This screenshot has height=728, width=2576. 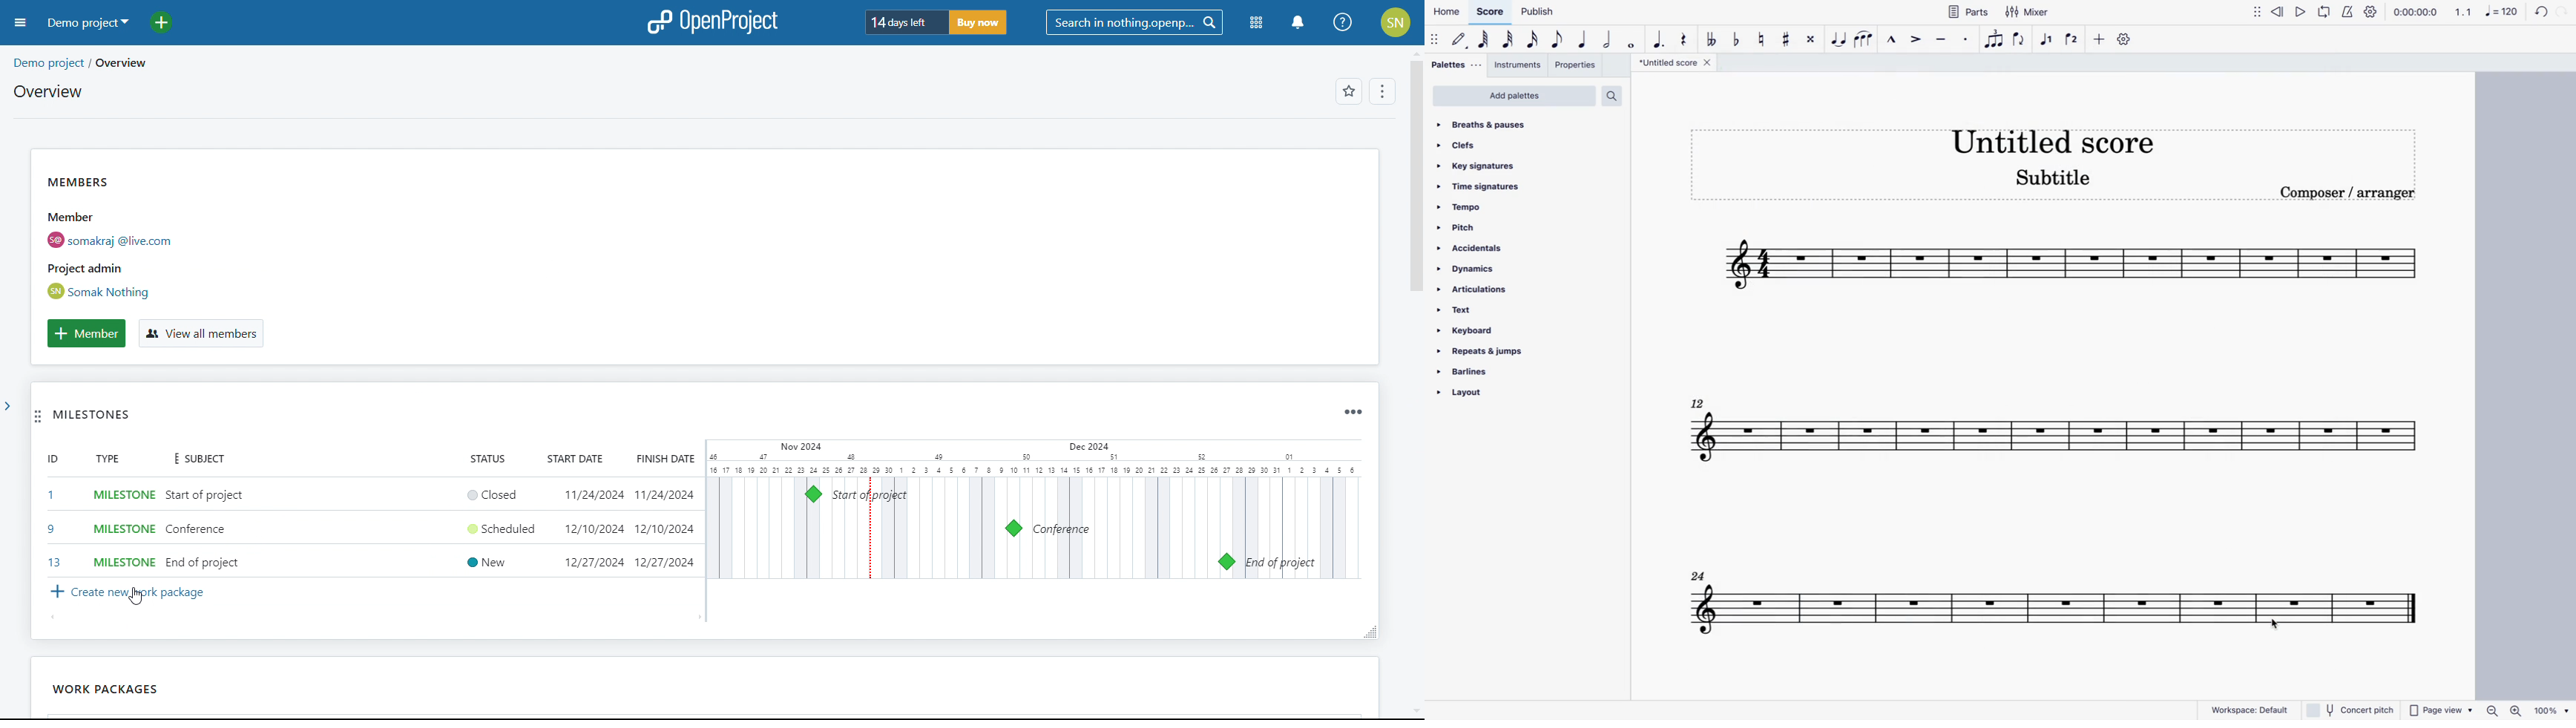 I want to click on tuplet, so click(x=1995, y=43).